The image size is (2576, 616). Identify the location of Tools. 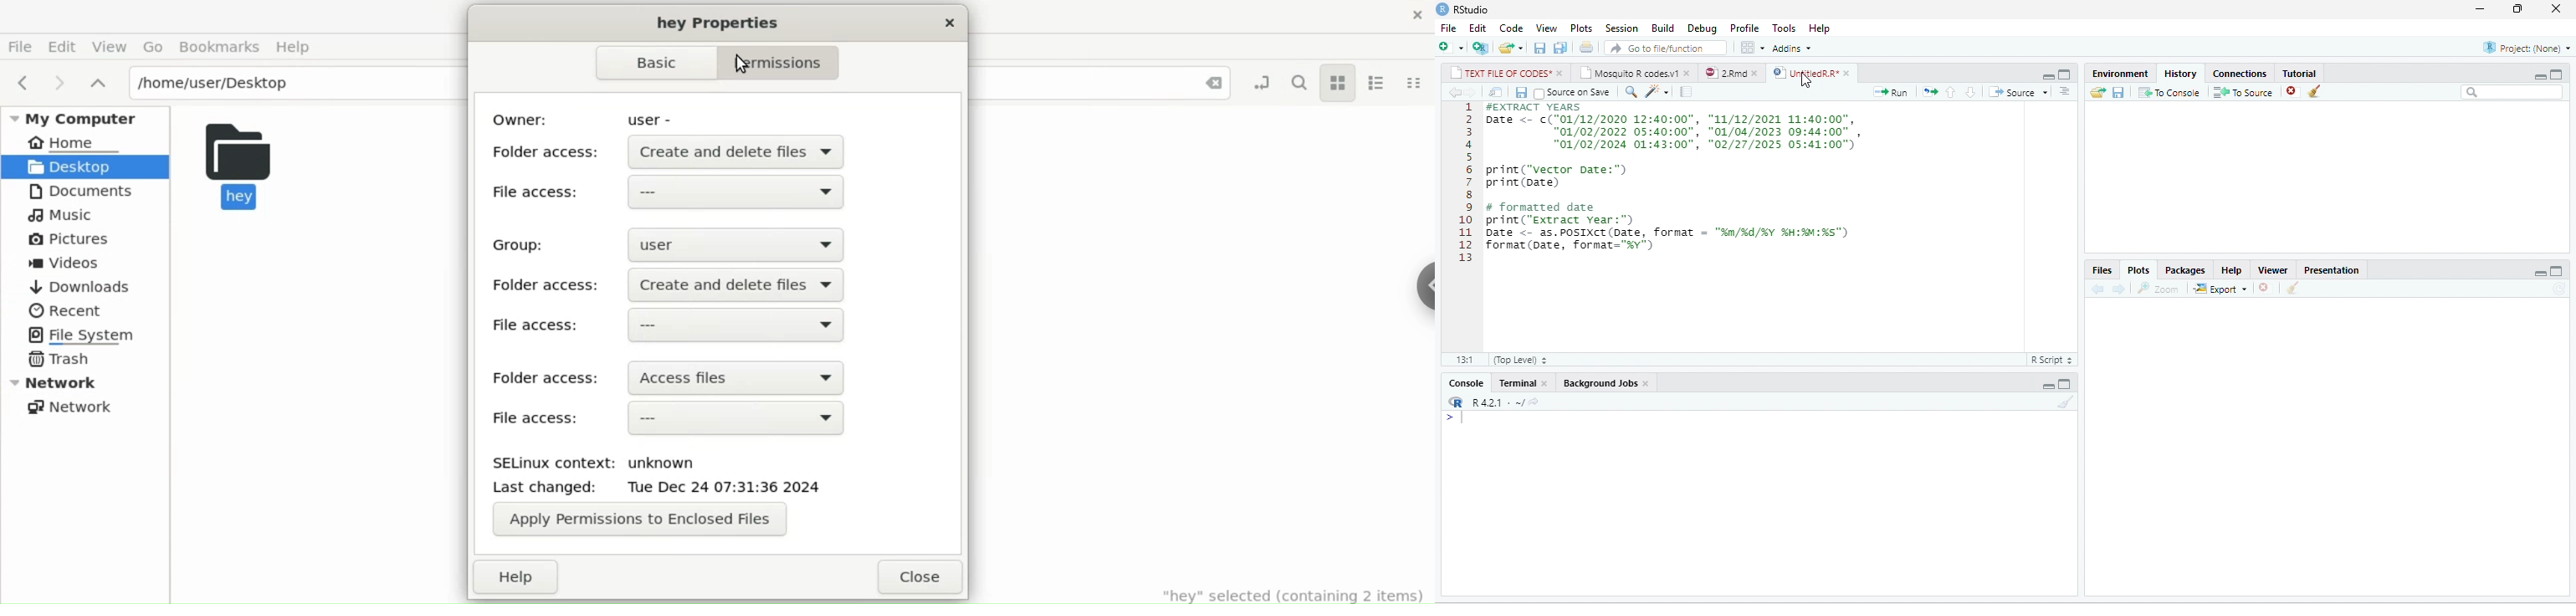
(1785, 28).